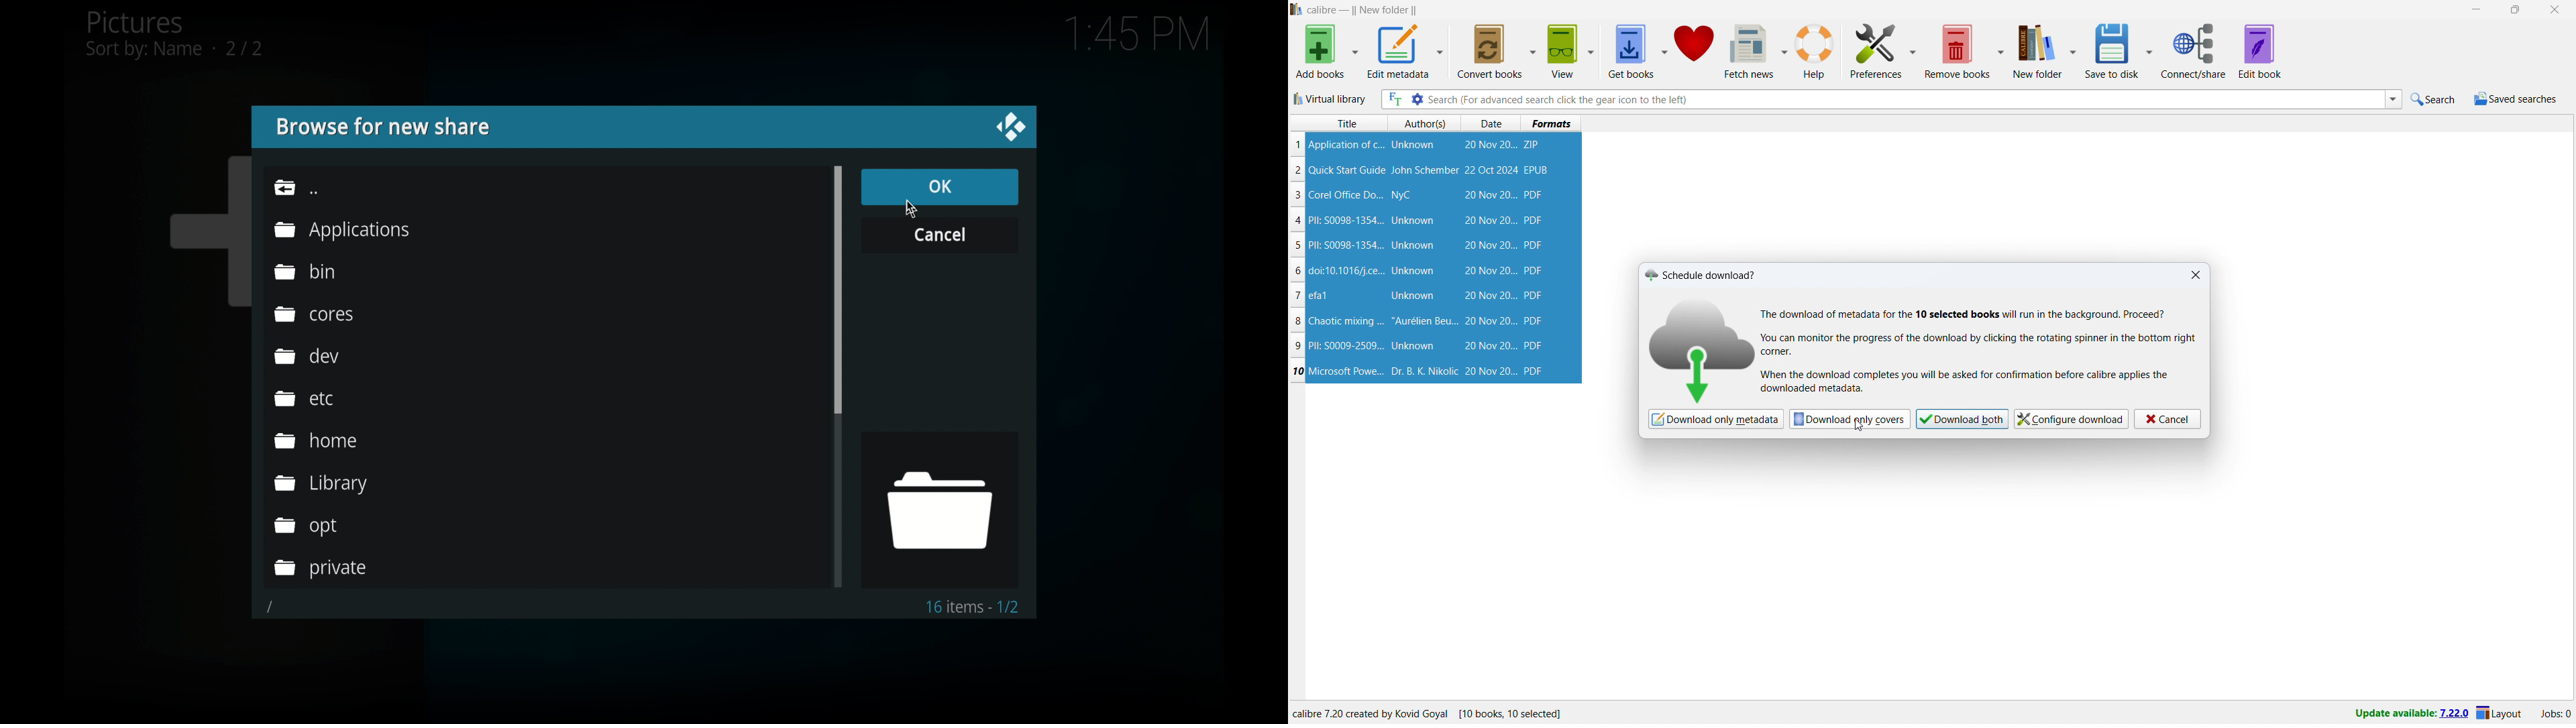  I want to click on view options, so click(1591, 51).